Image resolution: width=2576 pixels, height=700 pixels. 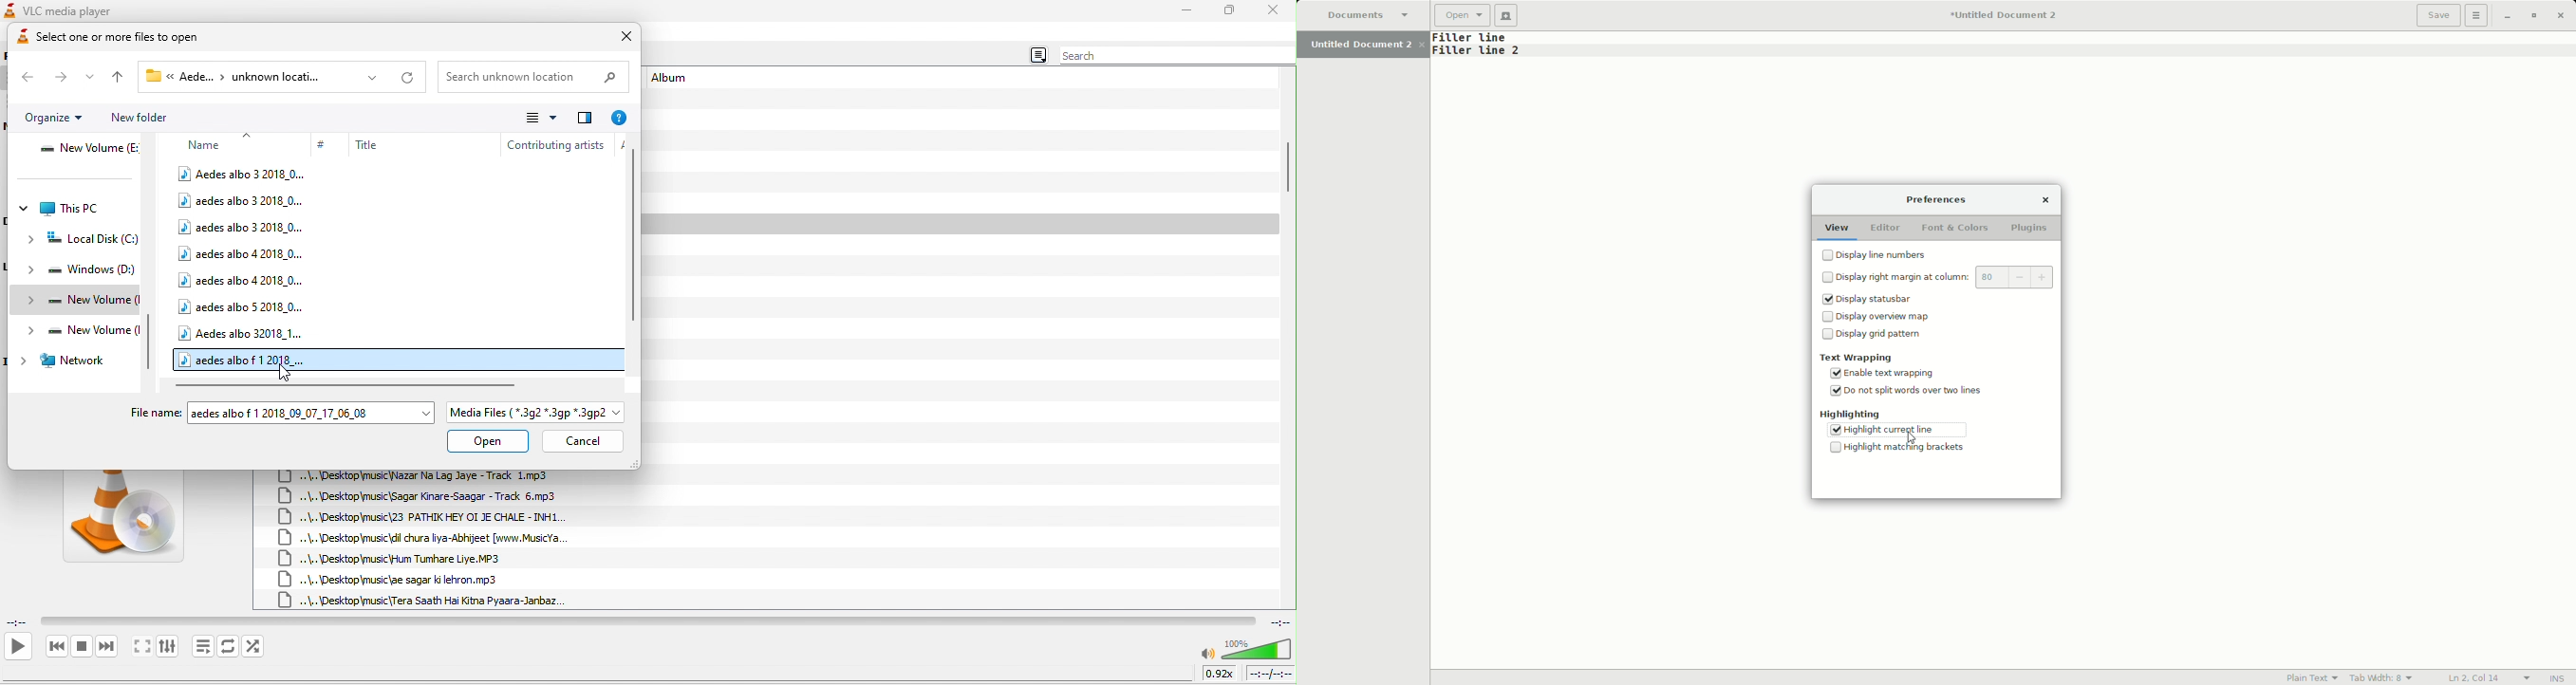 I want to click on this pc, so click(x=62, y=209).